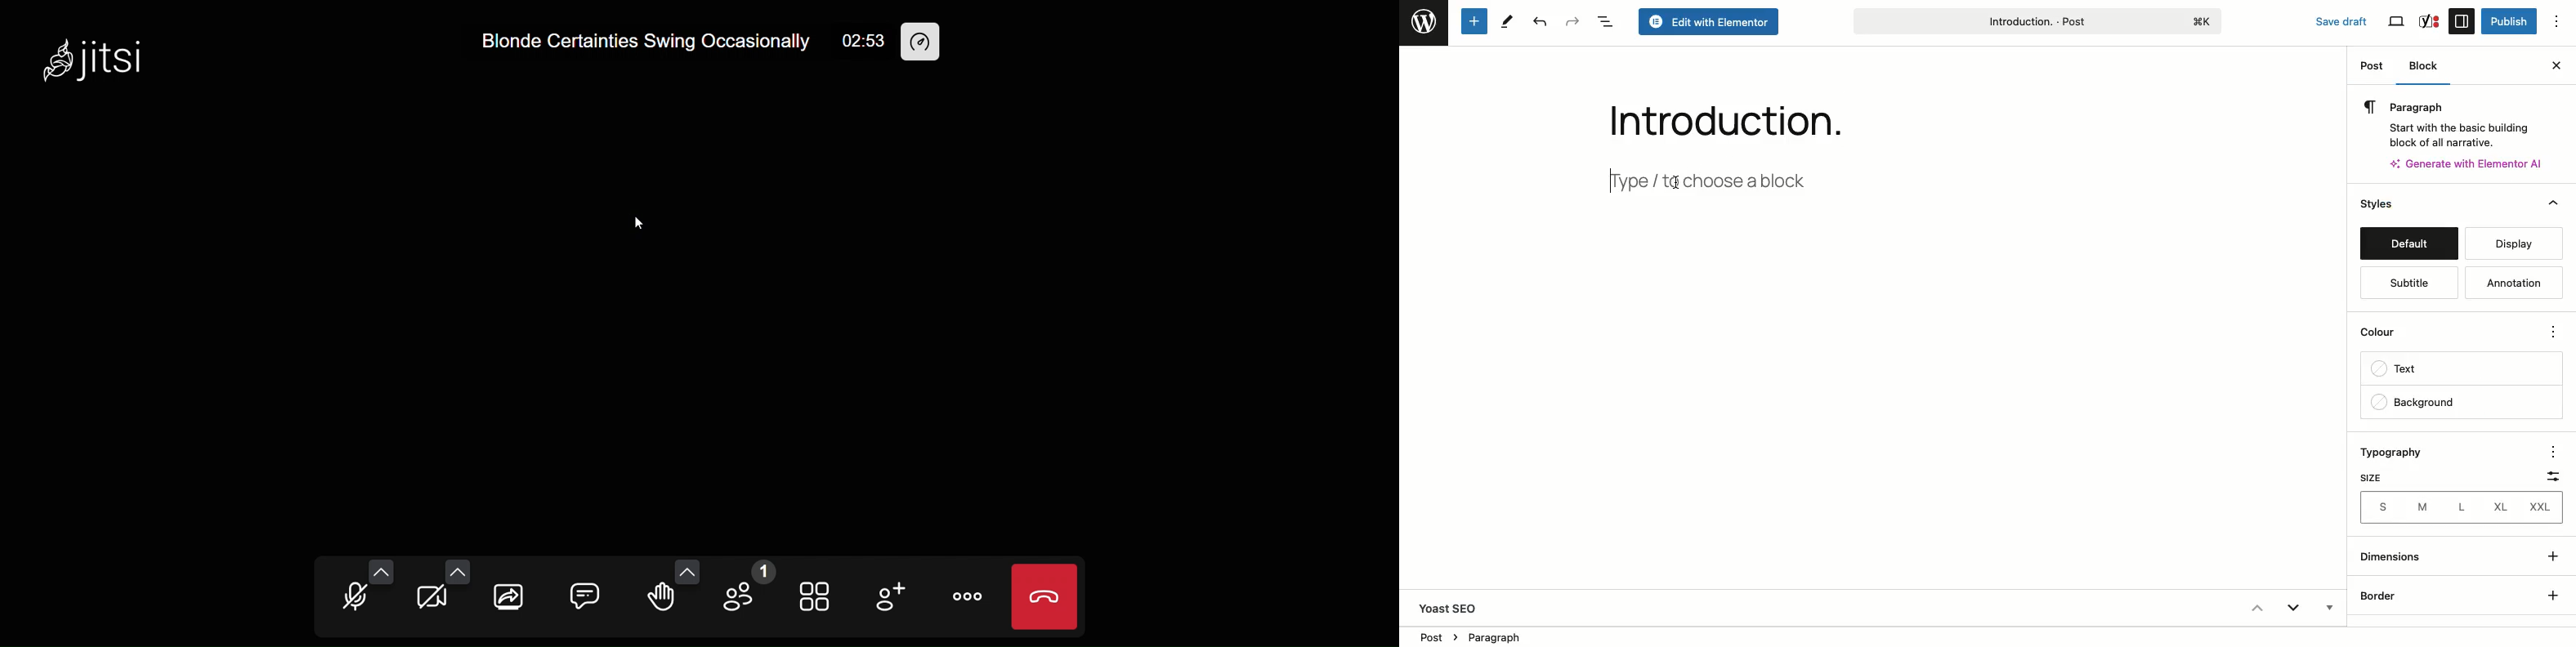  Describe the element at coordinates (2395, 556) in the screenshot. I see `Dimensions` at that location.